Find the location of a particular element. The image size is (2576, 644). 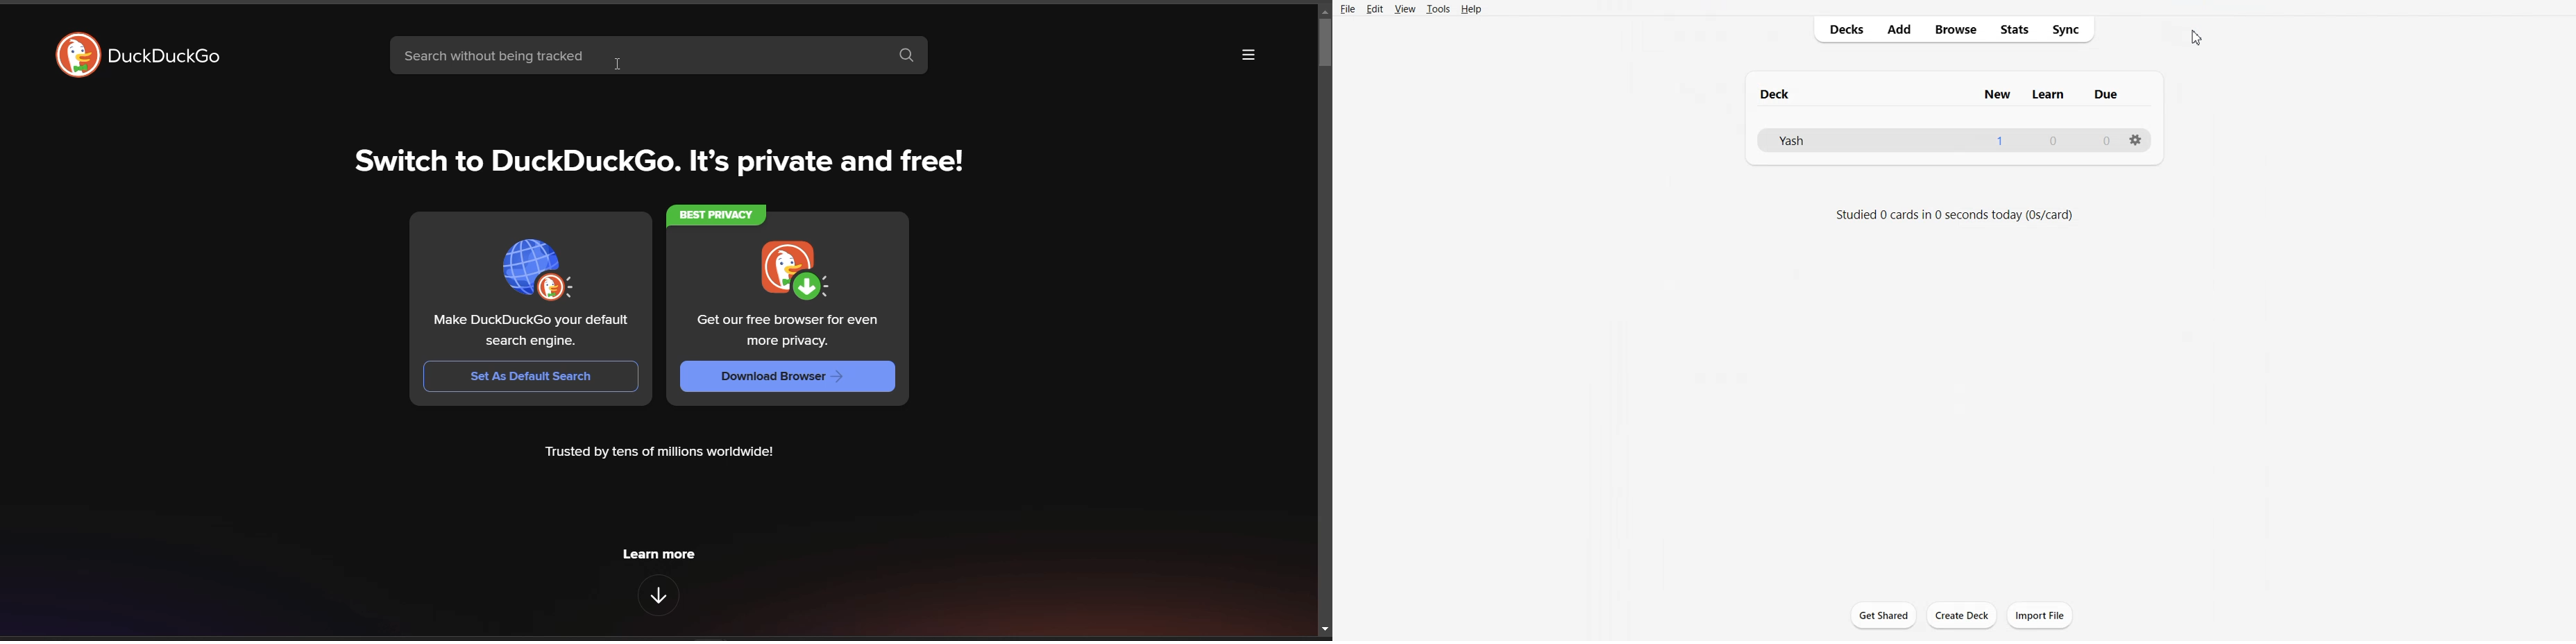

Settings is located at coordinates (2139, 145).